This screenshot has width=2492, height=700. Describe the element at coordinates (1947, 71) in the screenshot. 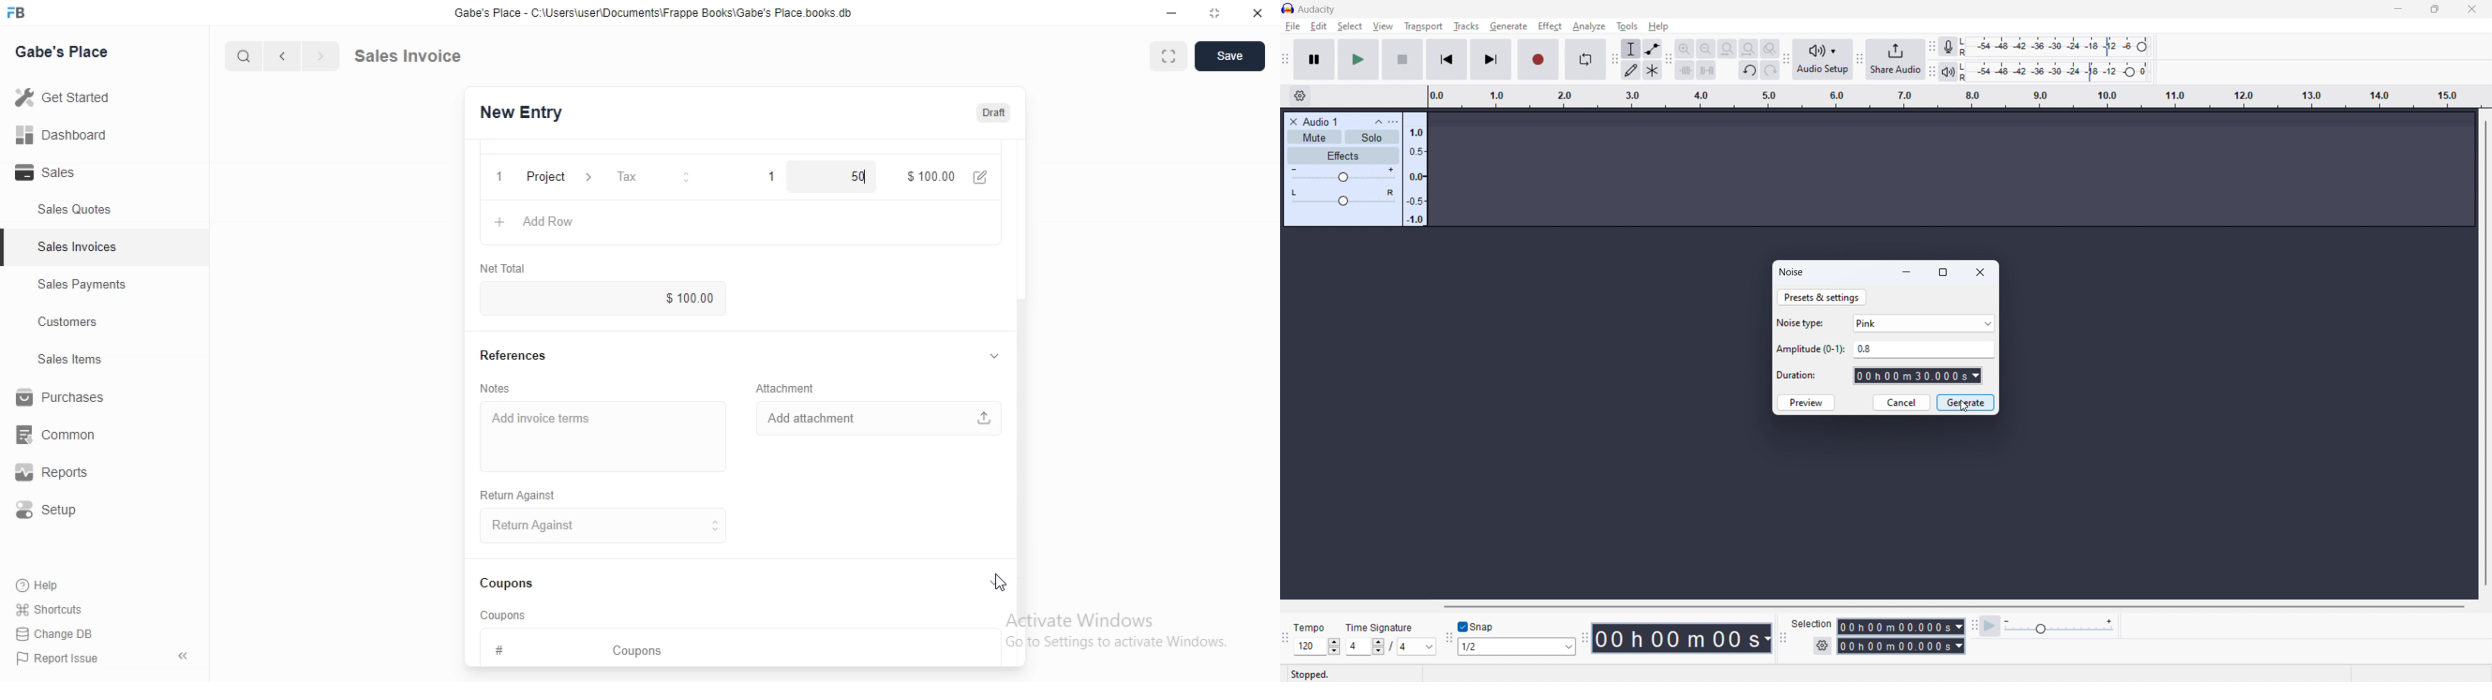

I see `playback meter ` at that location.